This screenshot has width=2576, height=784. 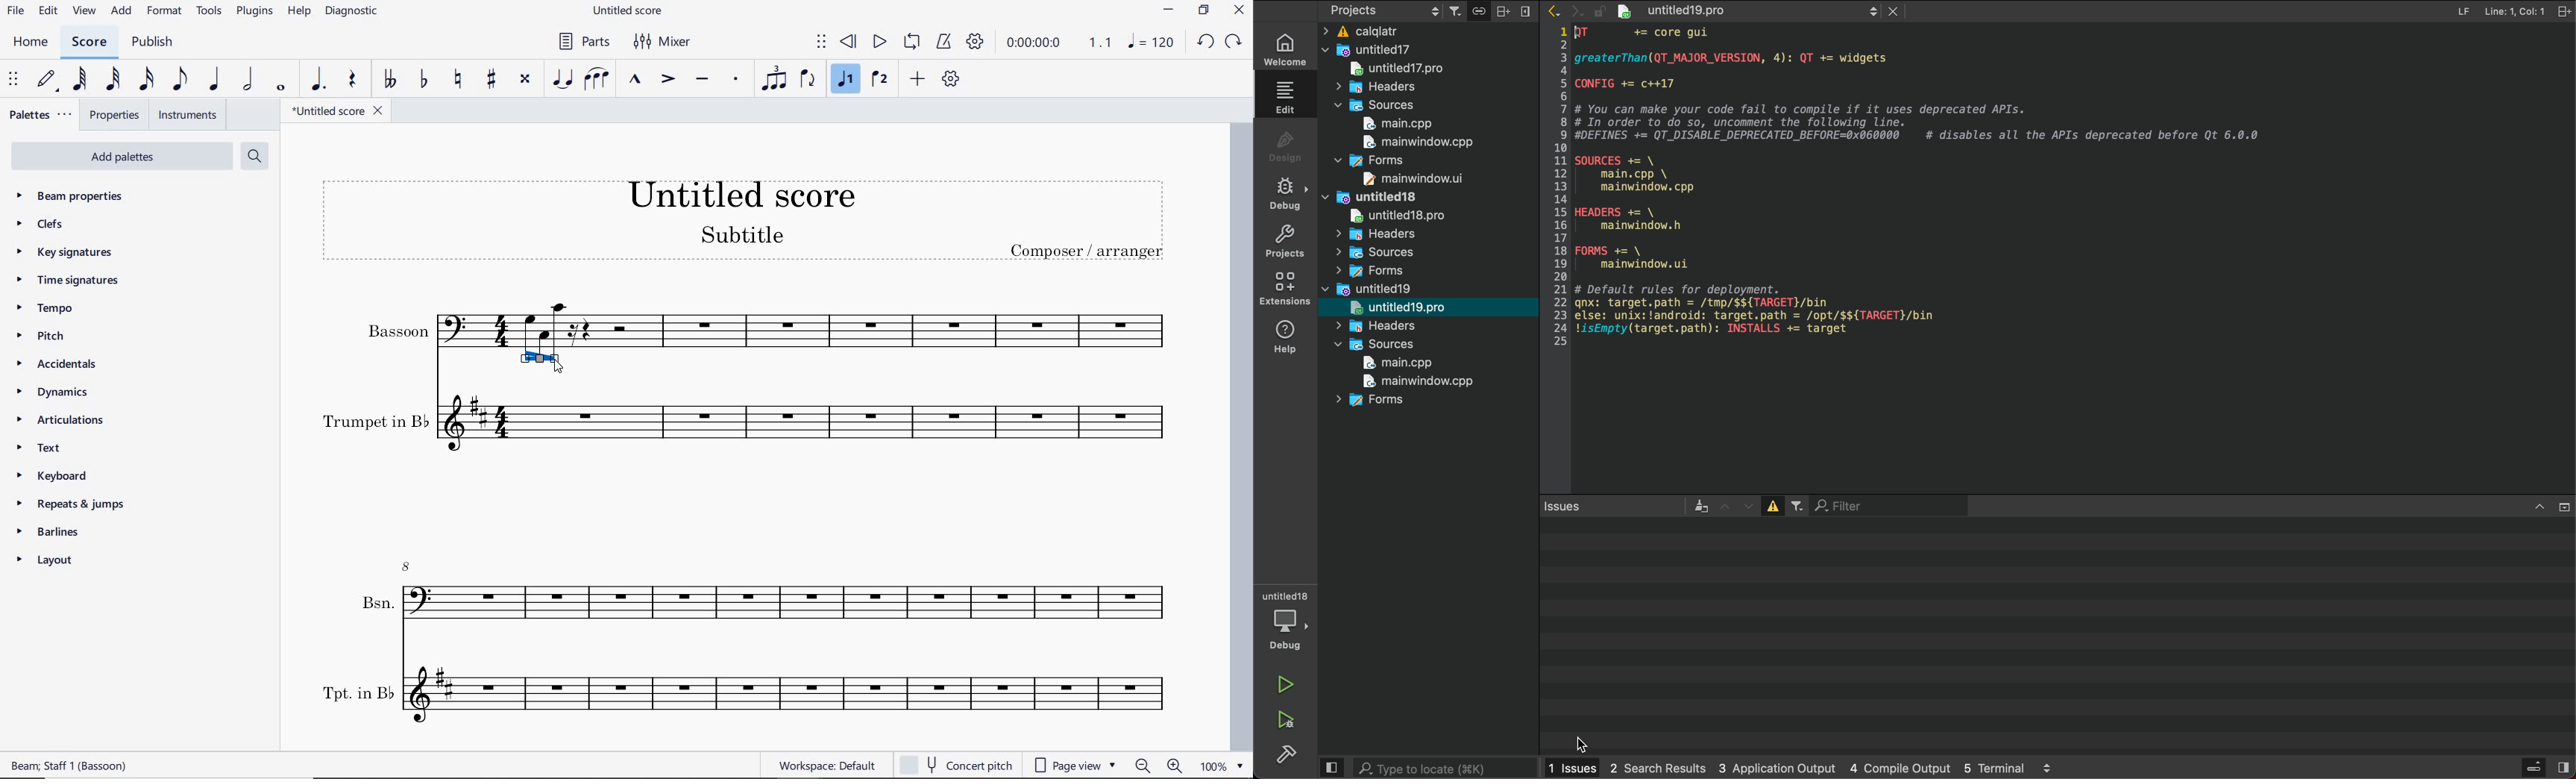 What do you see at coordinates (49, 533) in the screenshot?
I see `barlines` at bounding box center [49, 533].